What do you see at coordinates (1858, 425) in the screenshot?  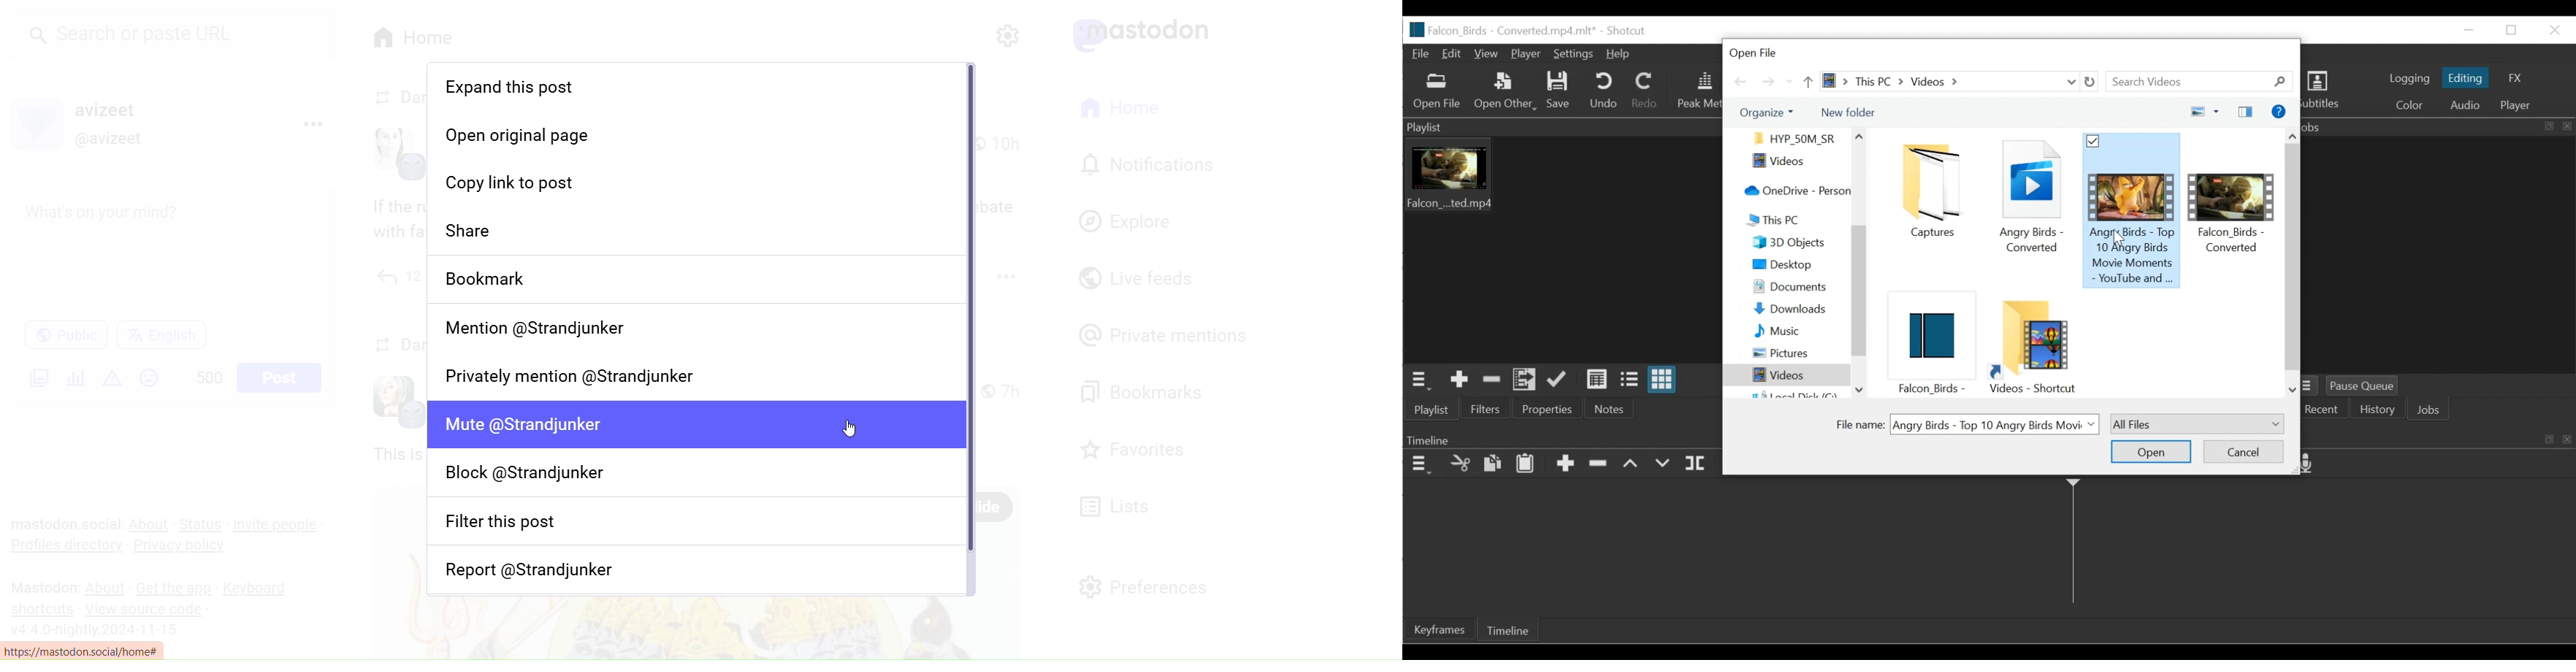 I see `File name` at bounding box center [1858, 425].